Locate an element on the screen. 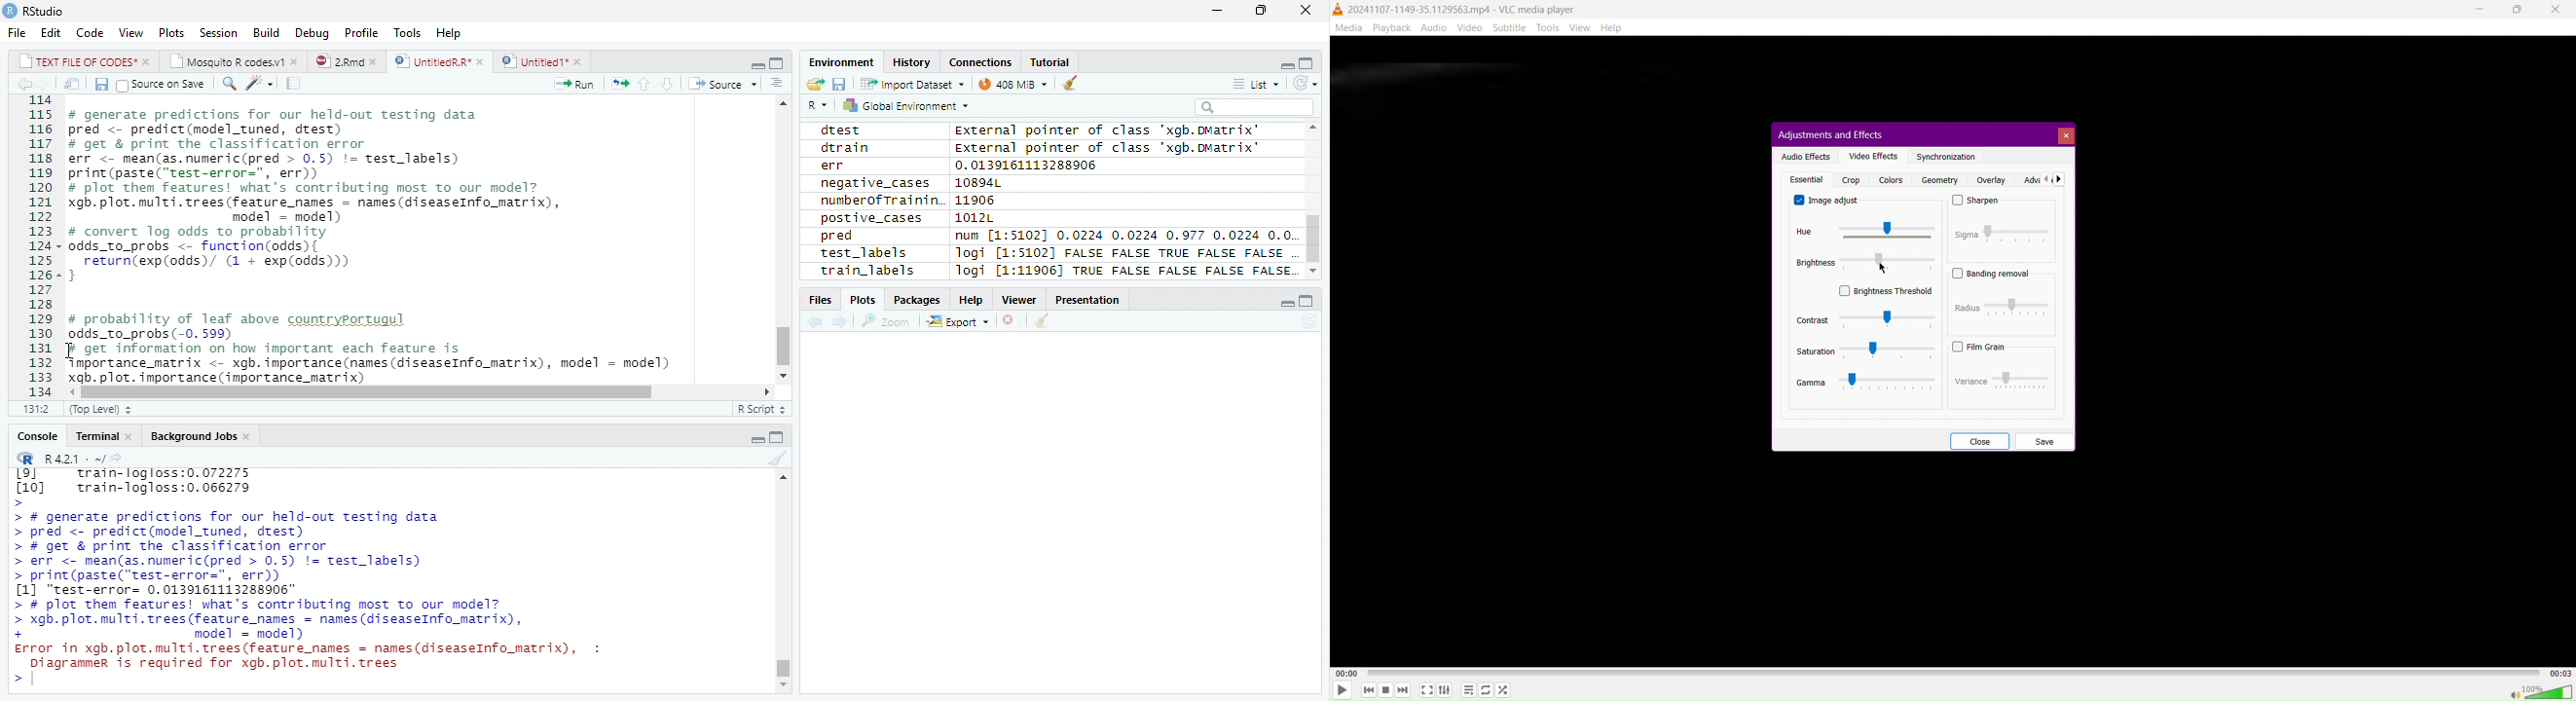 The width and height of the screenshot is (2576, 728). Environment is located at coordinates (836, 61).